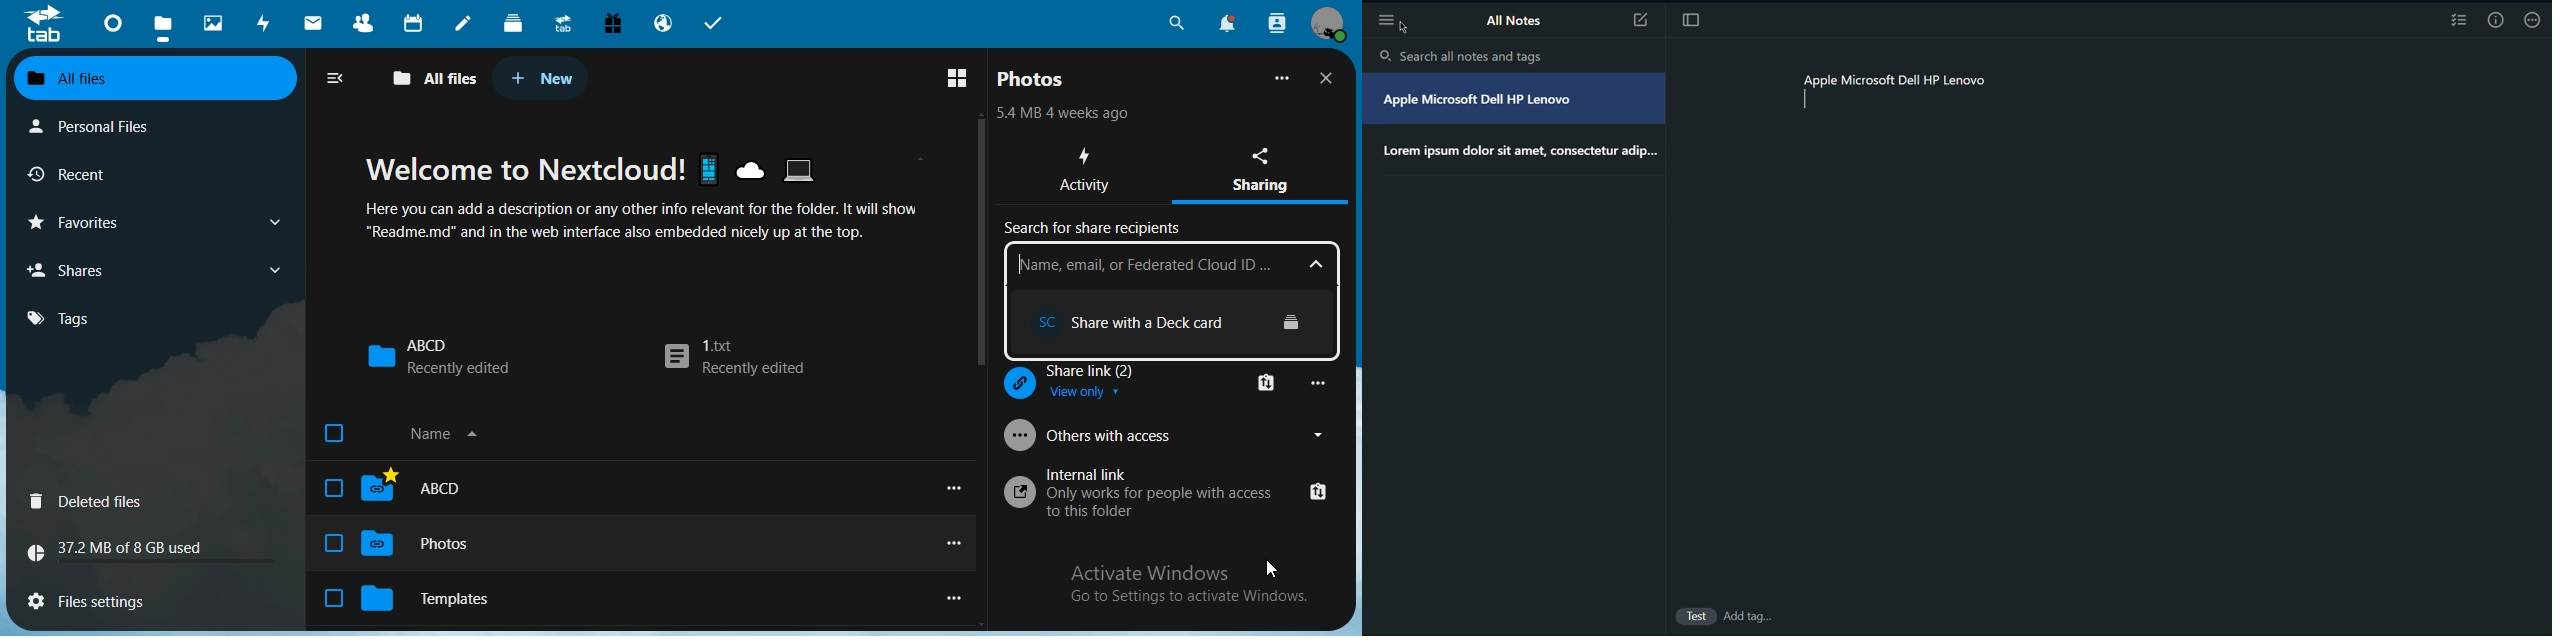  I want to click on Name, email or Federated Cloud ID ..., so click(1170, 267).